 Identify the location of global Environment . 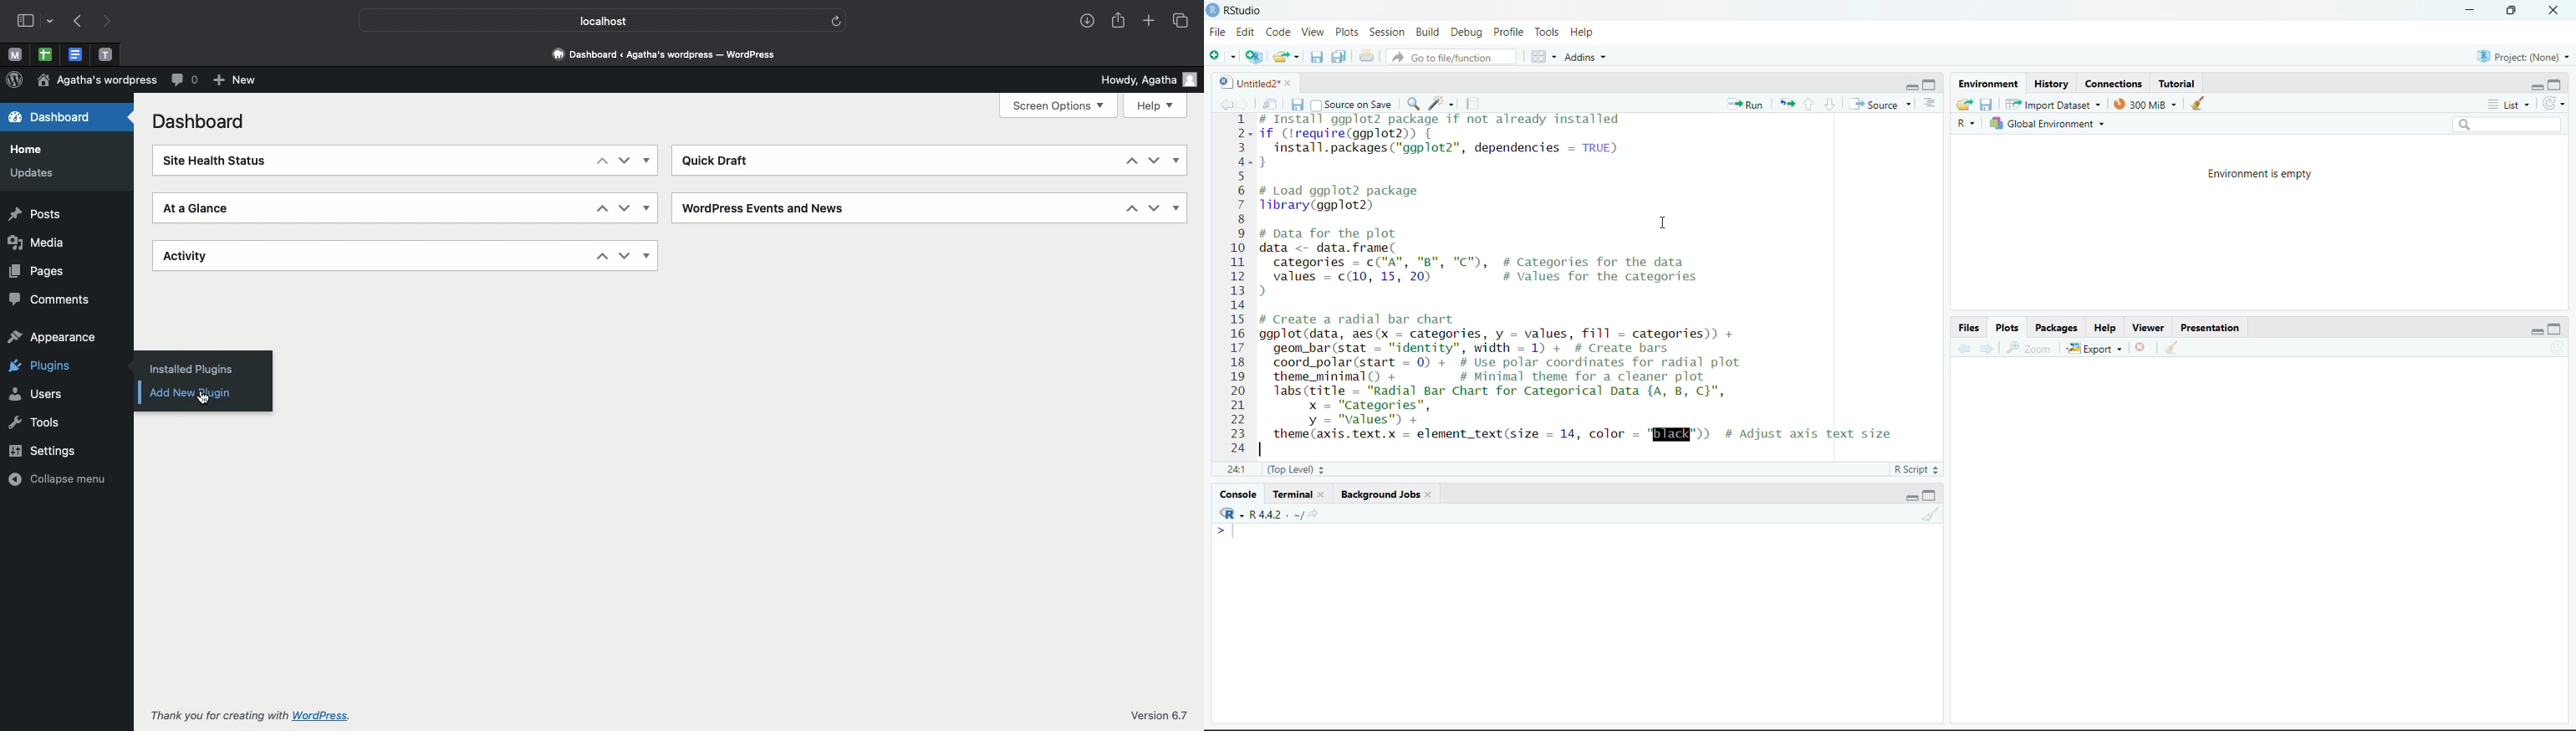
(2051, 123).